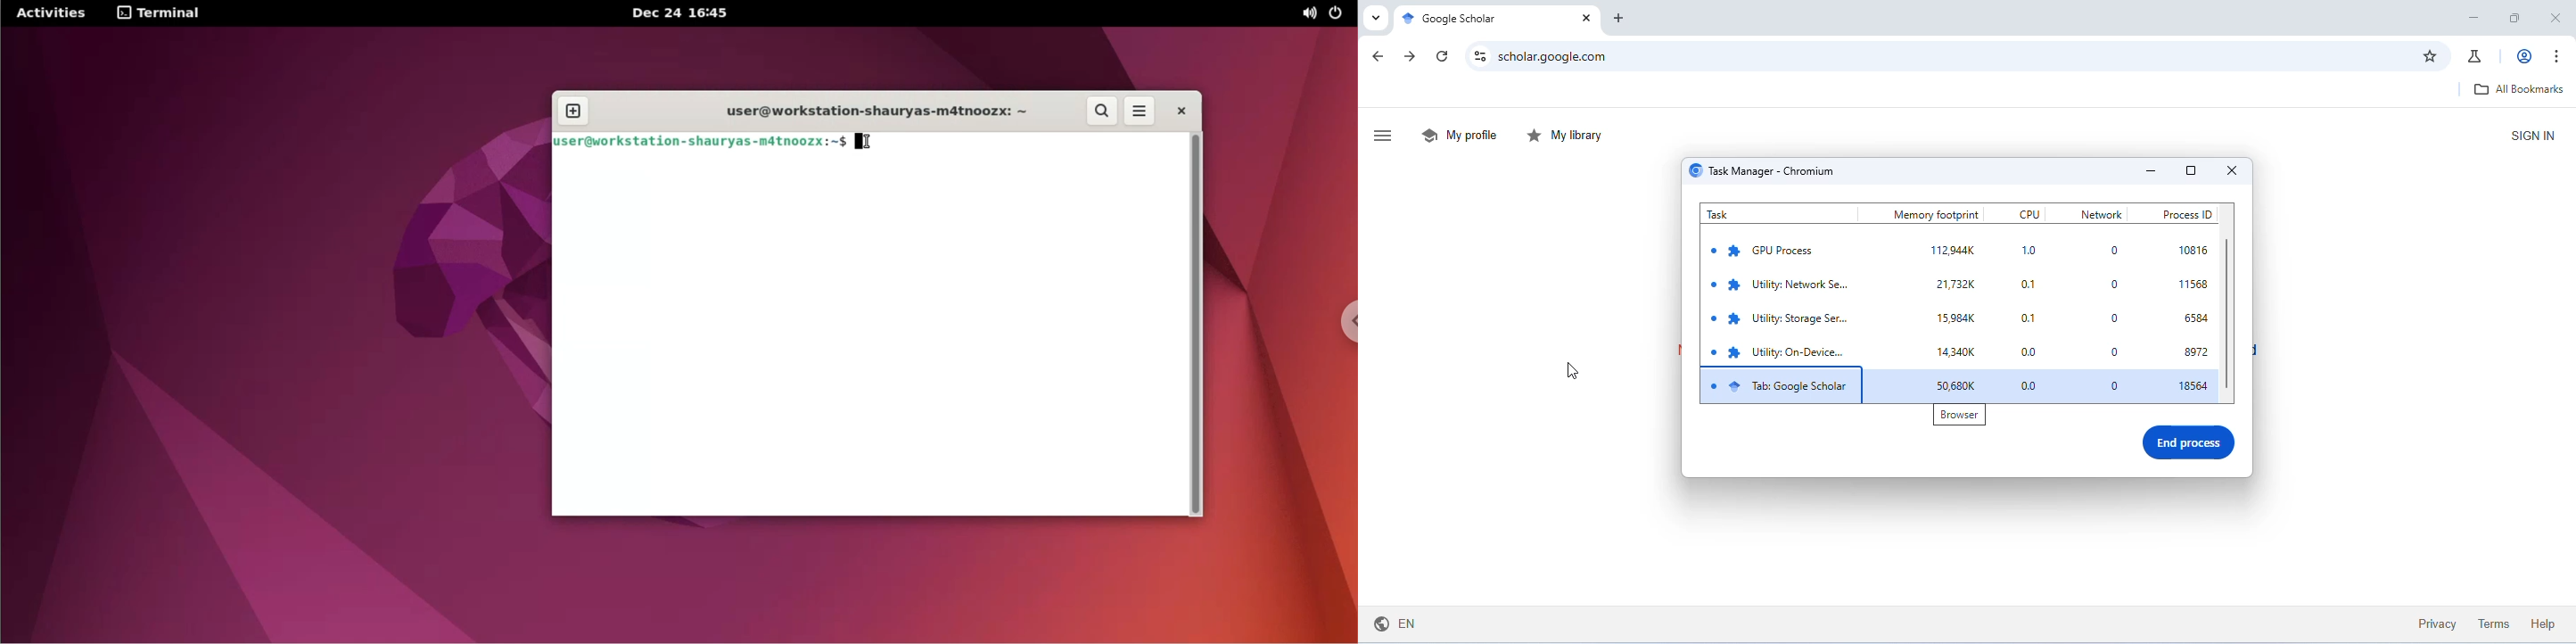 The height and width of the screenshot is (644, 2576). I want to click on all bookmarks, so click(2517, 88).